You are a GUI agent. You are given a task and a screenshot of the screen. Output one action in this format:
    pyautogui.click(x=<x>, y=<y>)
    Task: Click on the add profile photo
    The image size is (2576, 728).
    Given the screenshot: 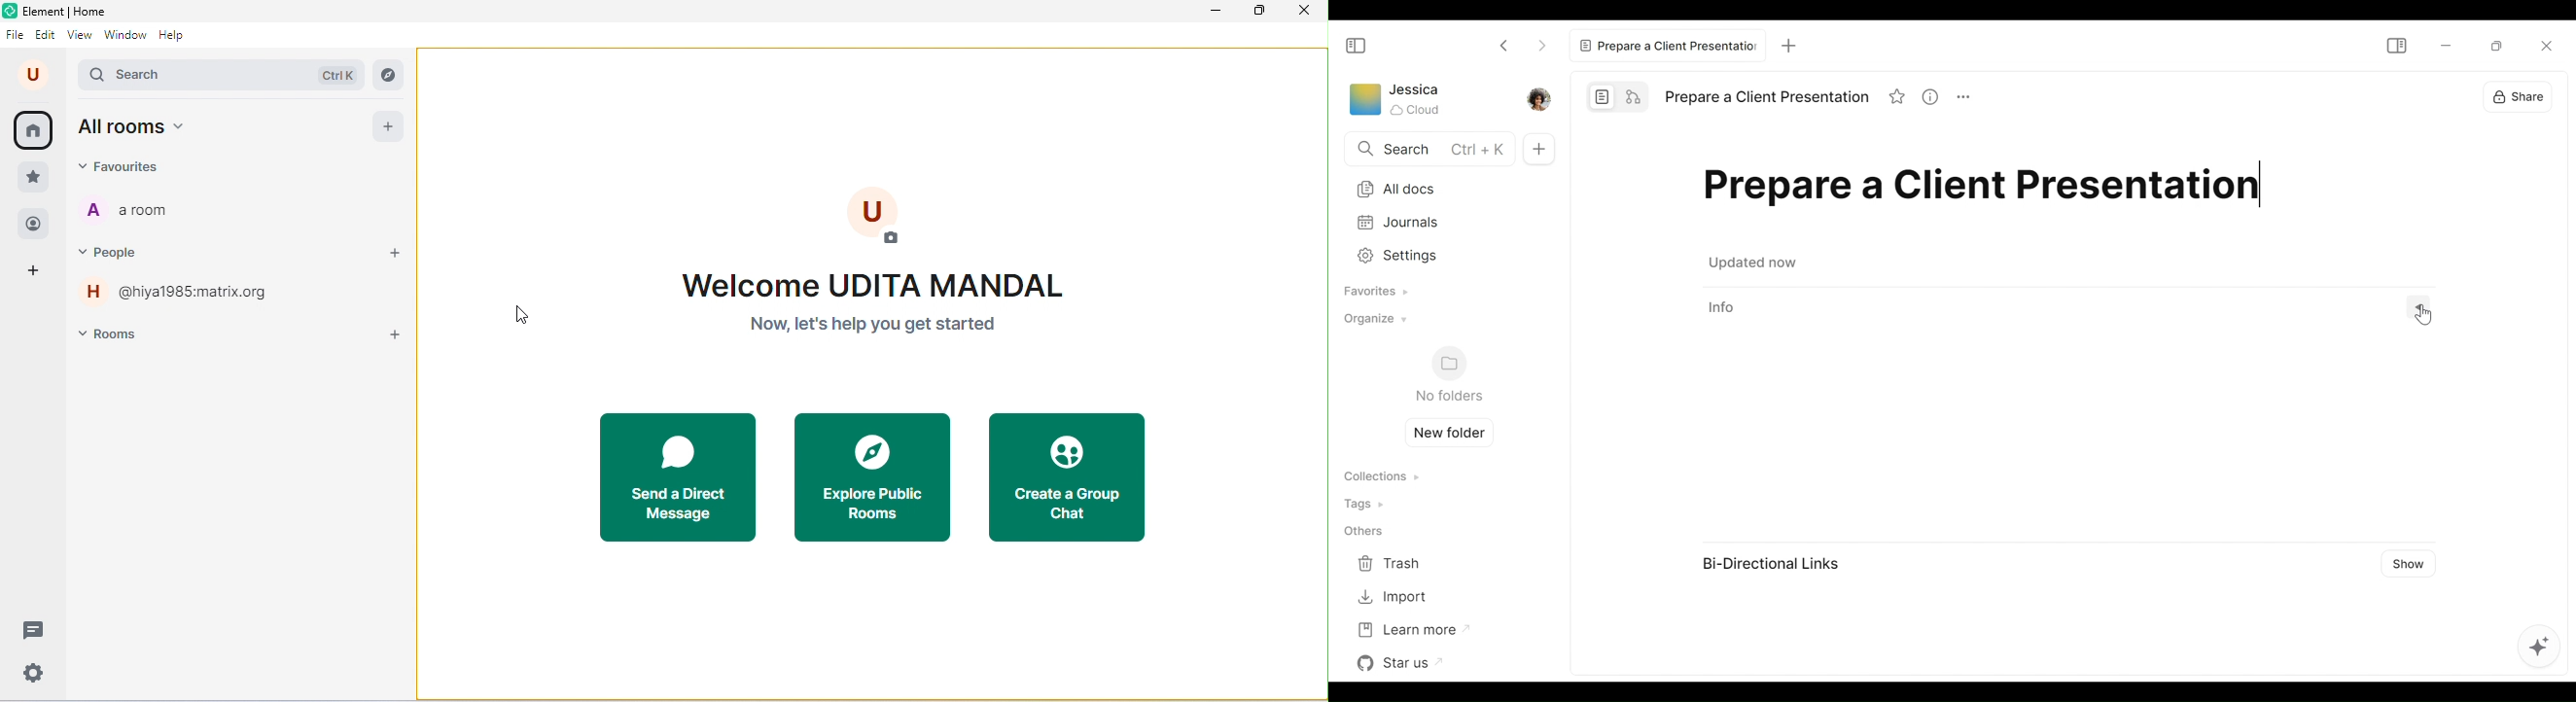 What is the action you would take?
    pyautogui.click(x=877, y=211)
    